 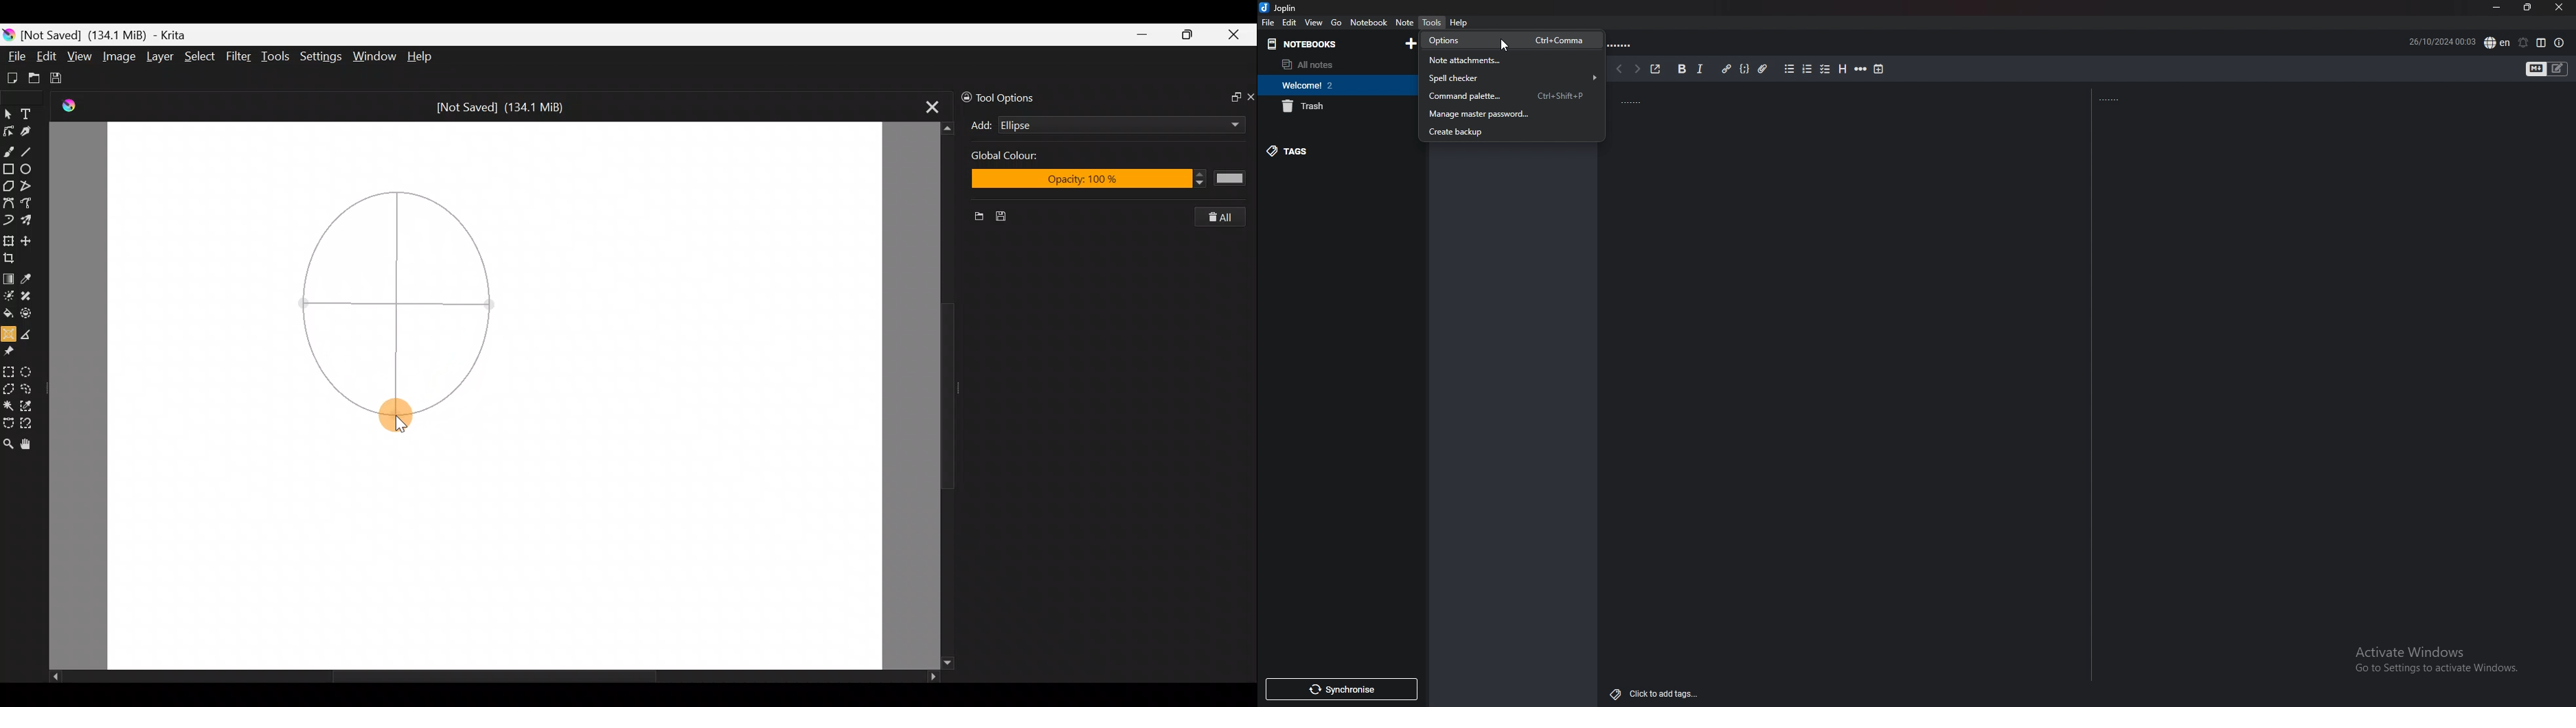 What do you see at coordinates (1335, 106) in the screenshot?
I see `trash` at bounding box center [1335, 106].